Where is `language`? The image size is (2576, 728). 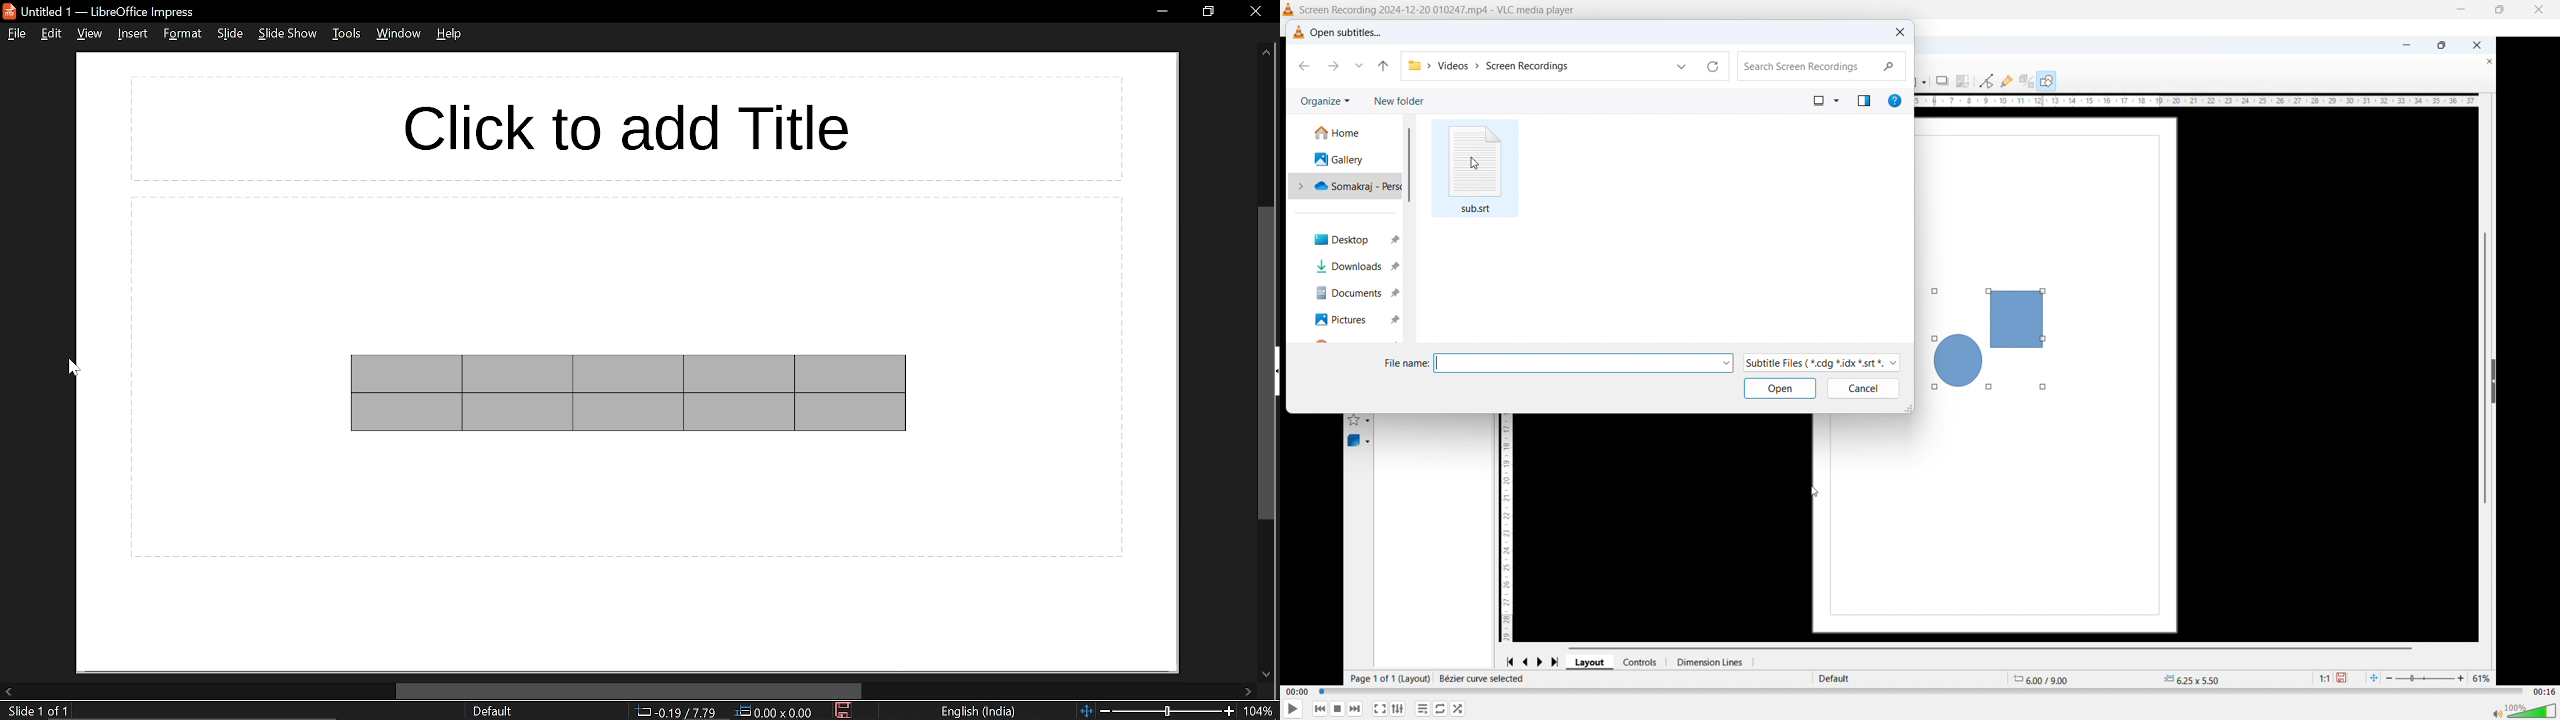
language is located at coordinates (974, 710).